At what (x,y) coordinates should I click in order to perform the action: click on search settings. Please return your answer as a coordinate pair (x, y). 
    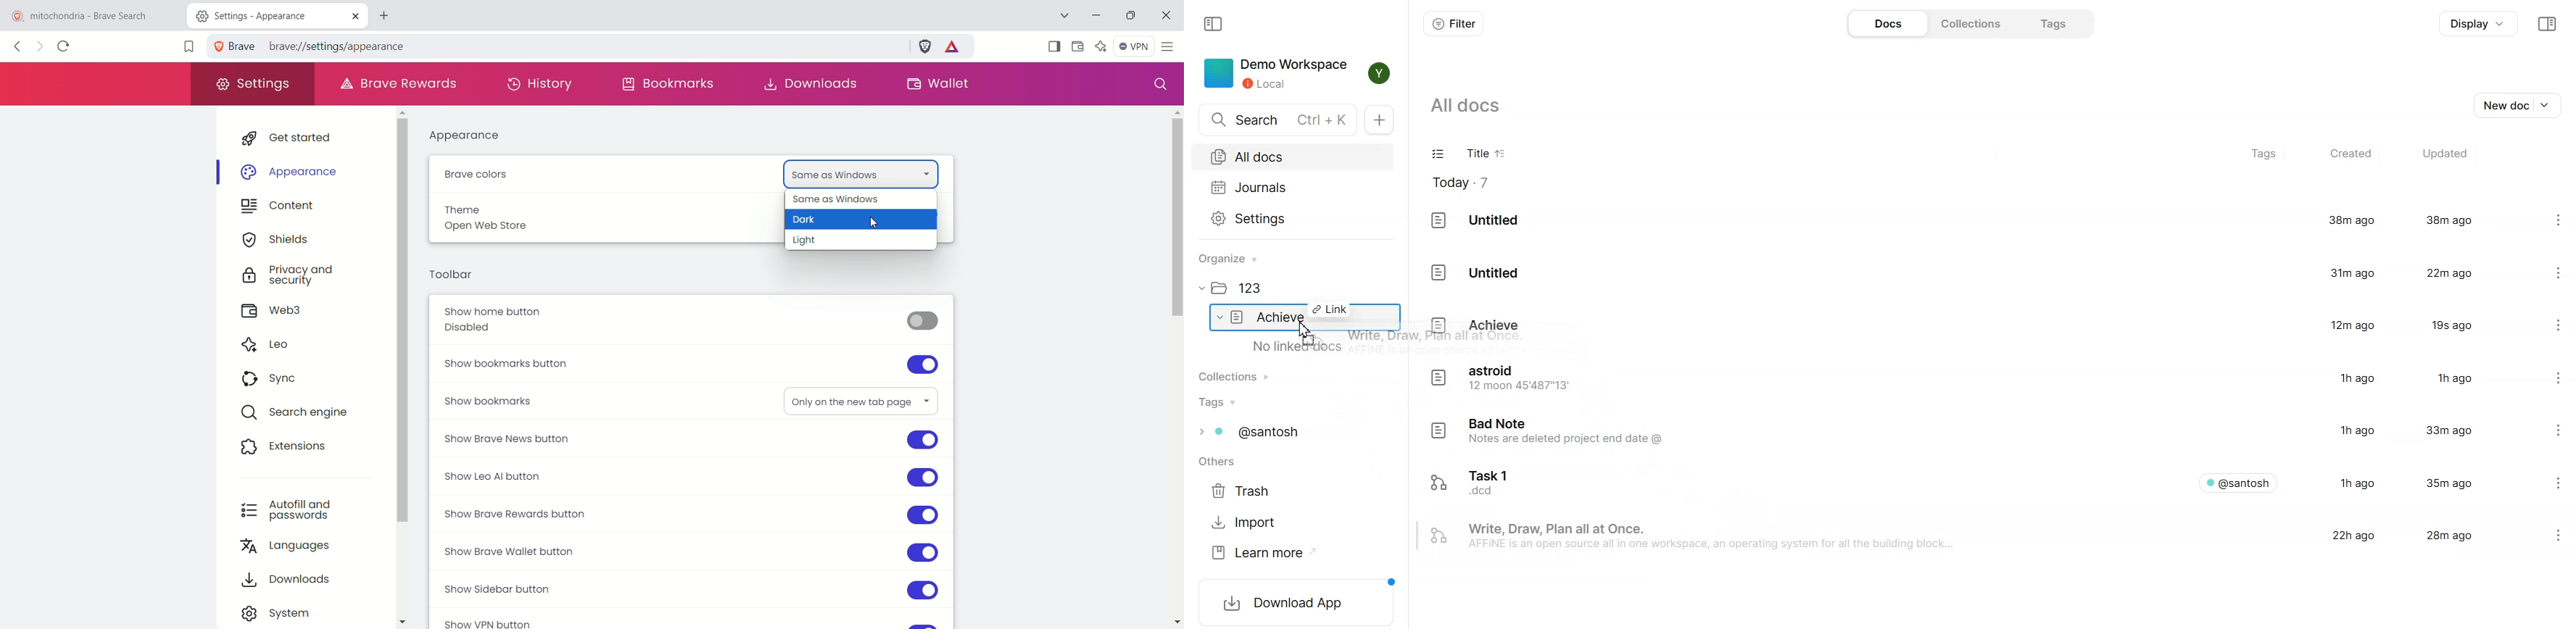
    Looking at the image, I should click on (1157, 84).